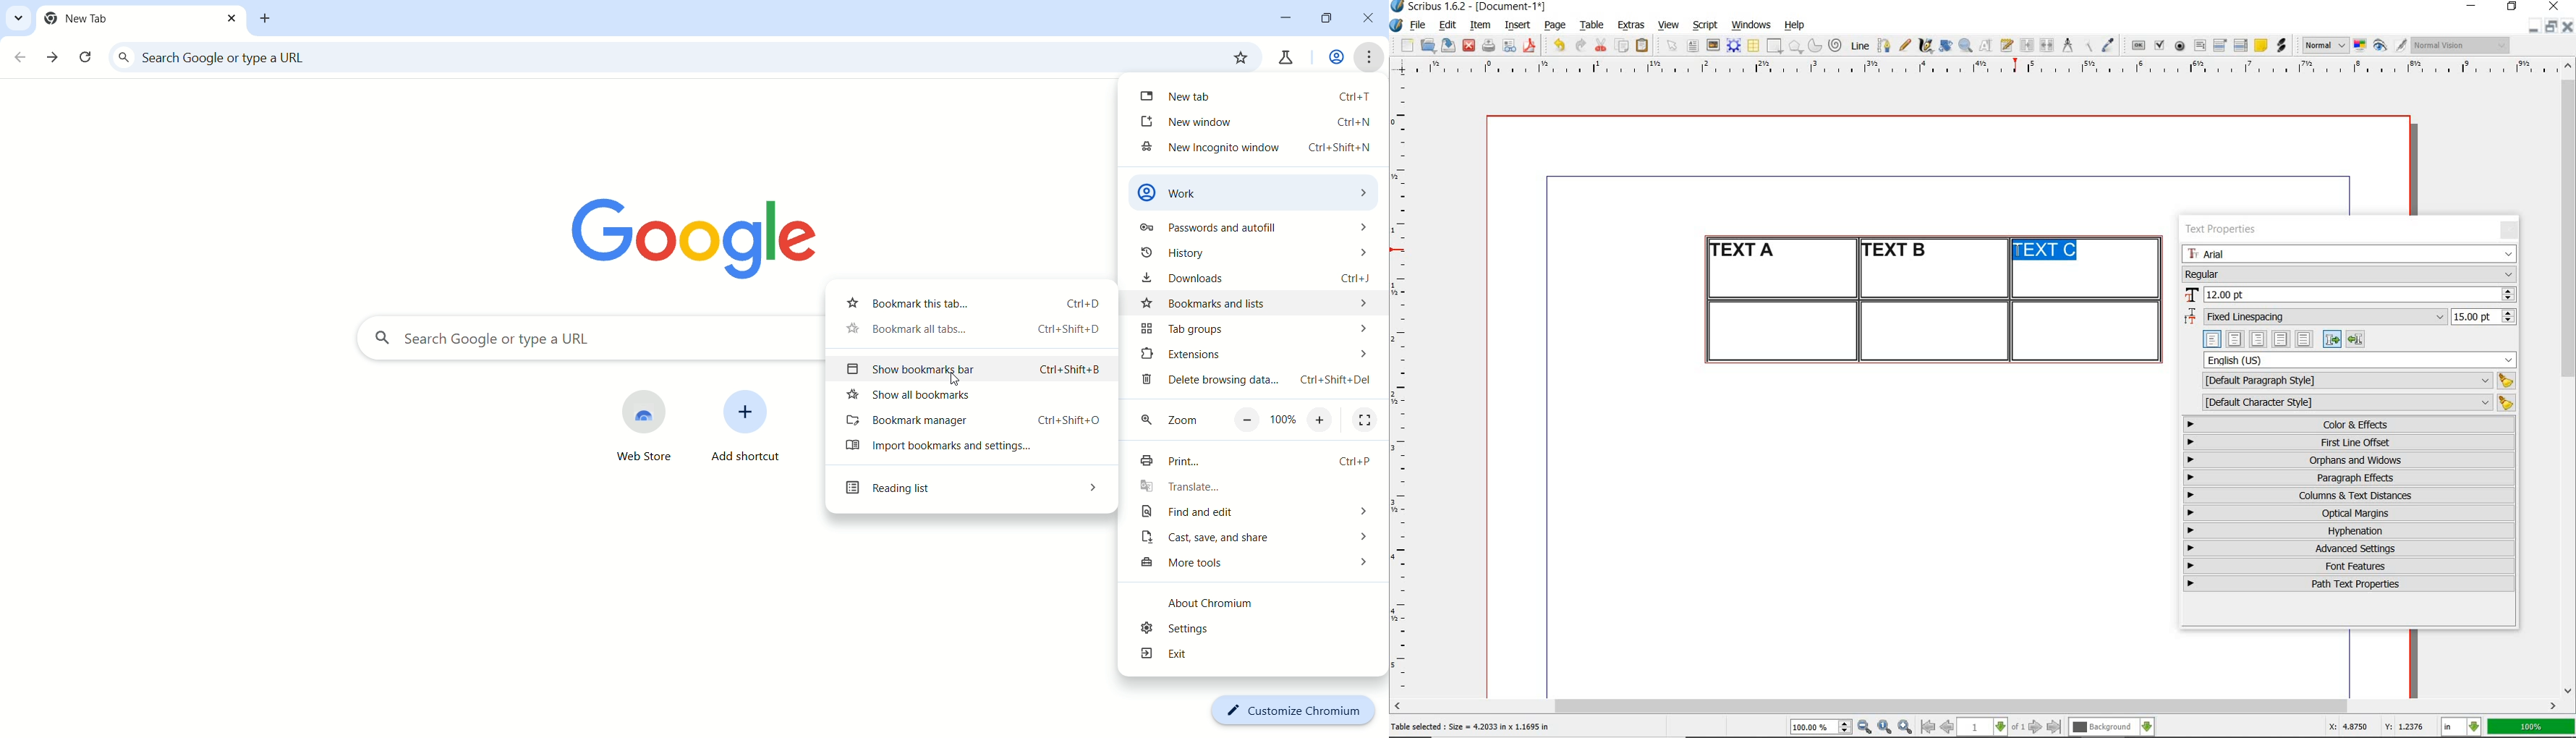 This screenshot has width=2576, height=756. I want to click on optical margins, so click(2350, 513).